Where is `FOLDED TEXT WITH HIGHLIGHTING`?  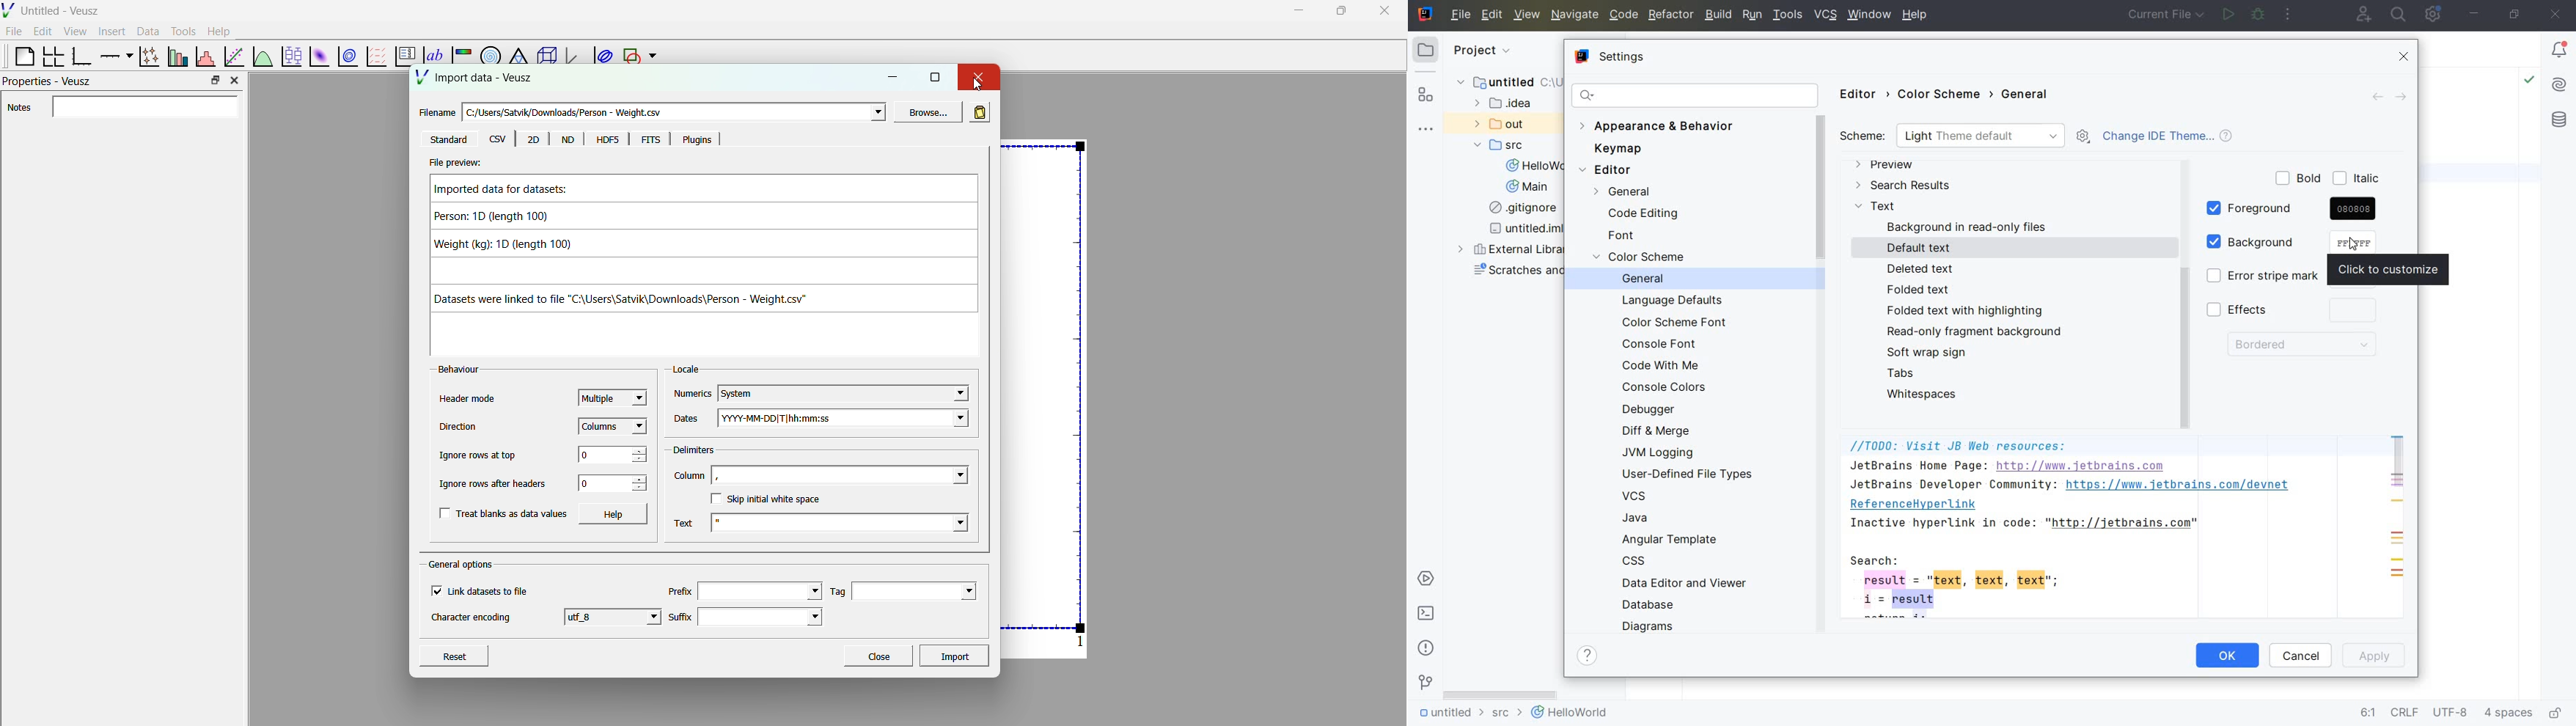
FOLDED TEXT WITH HIGHLIGHTING is located at coordinates (1966, 311).